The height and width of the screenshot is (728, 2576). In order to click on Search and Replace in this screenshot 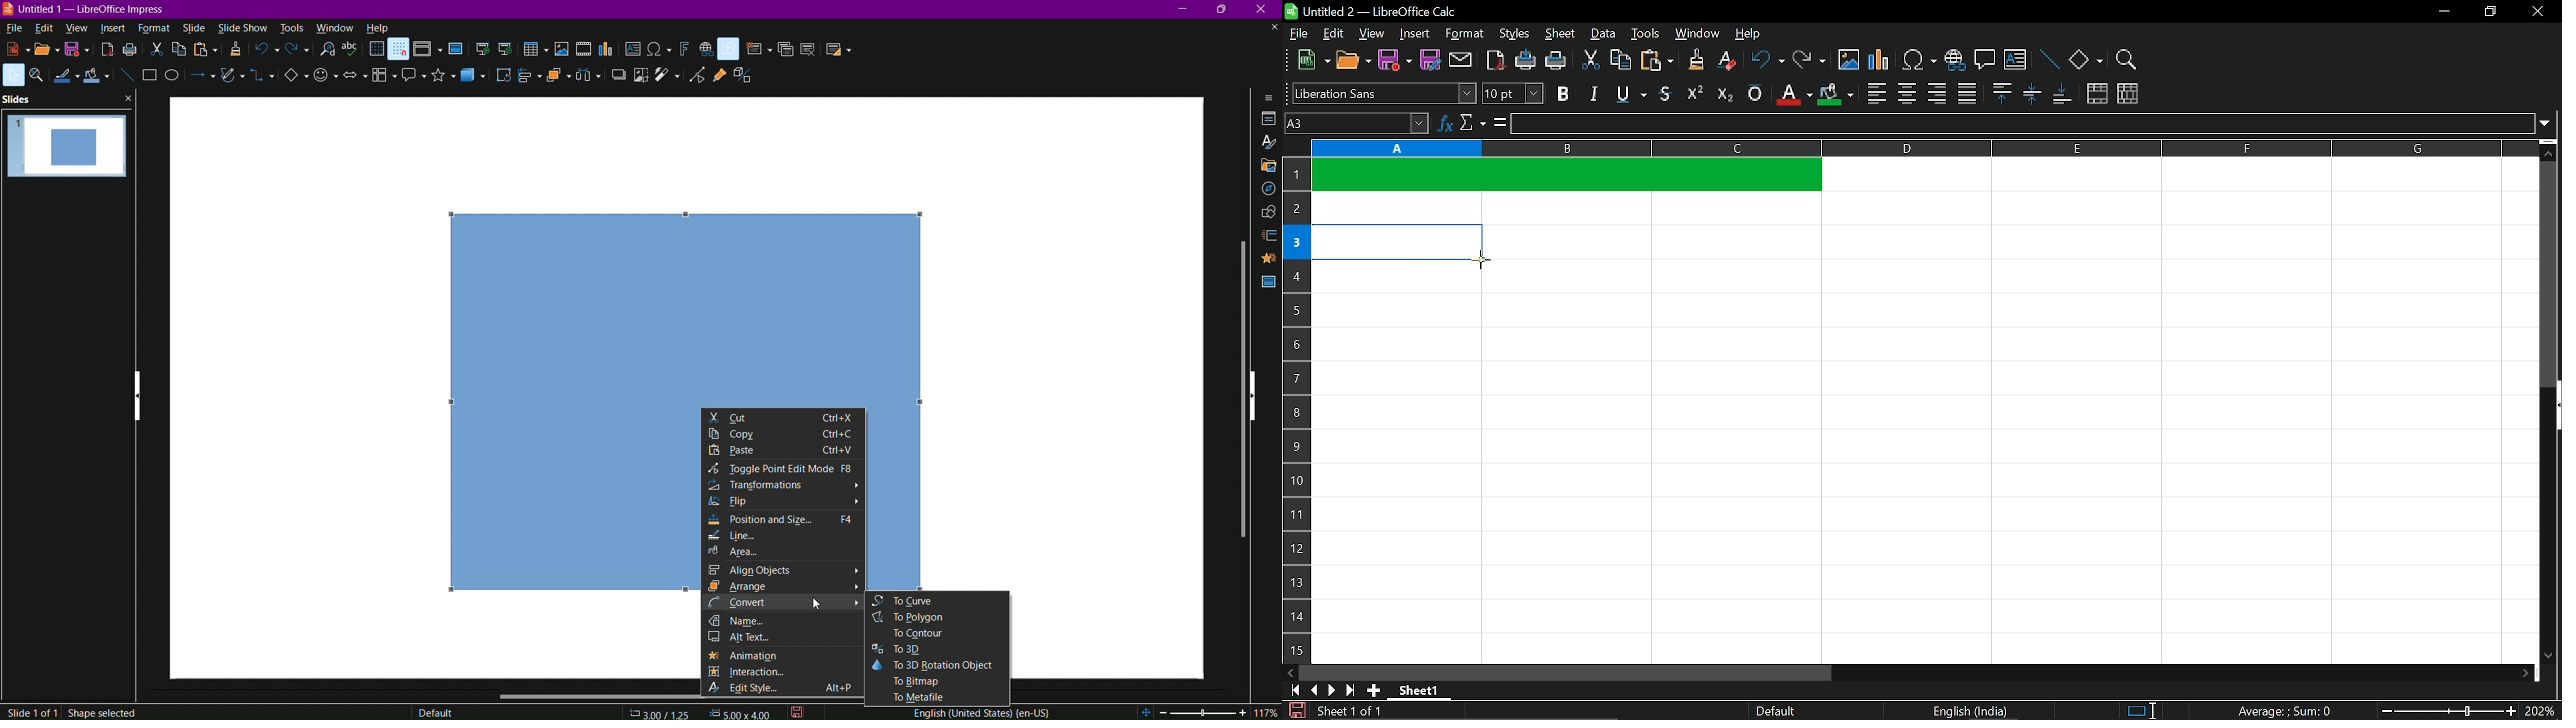, I will do `click(329, 53)`.